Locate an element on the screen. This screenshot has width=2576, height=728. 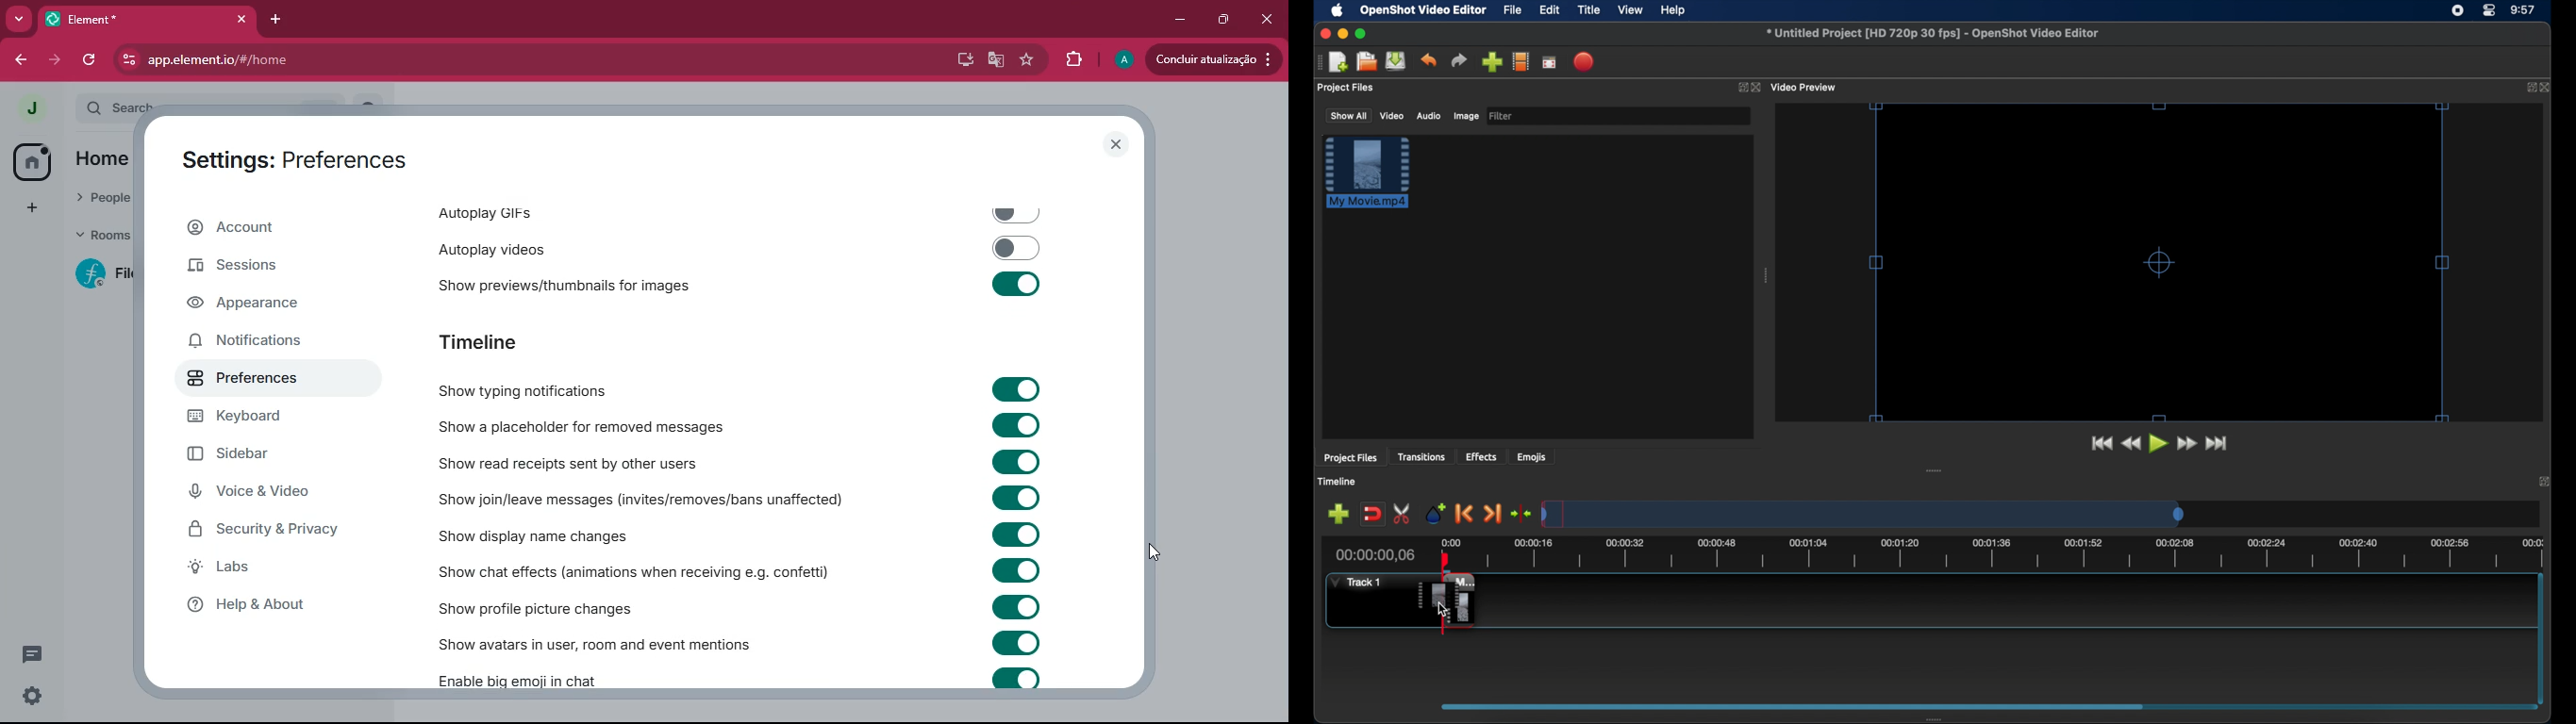
view profile  is located at coordinates (25, 108).